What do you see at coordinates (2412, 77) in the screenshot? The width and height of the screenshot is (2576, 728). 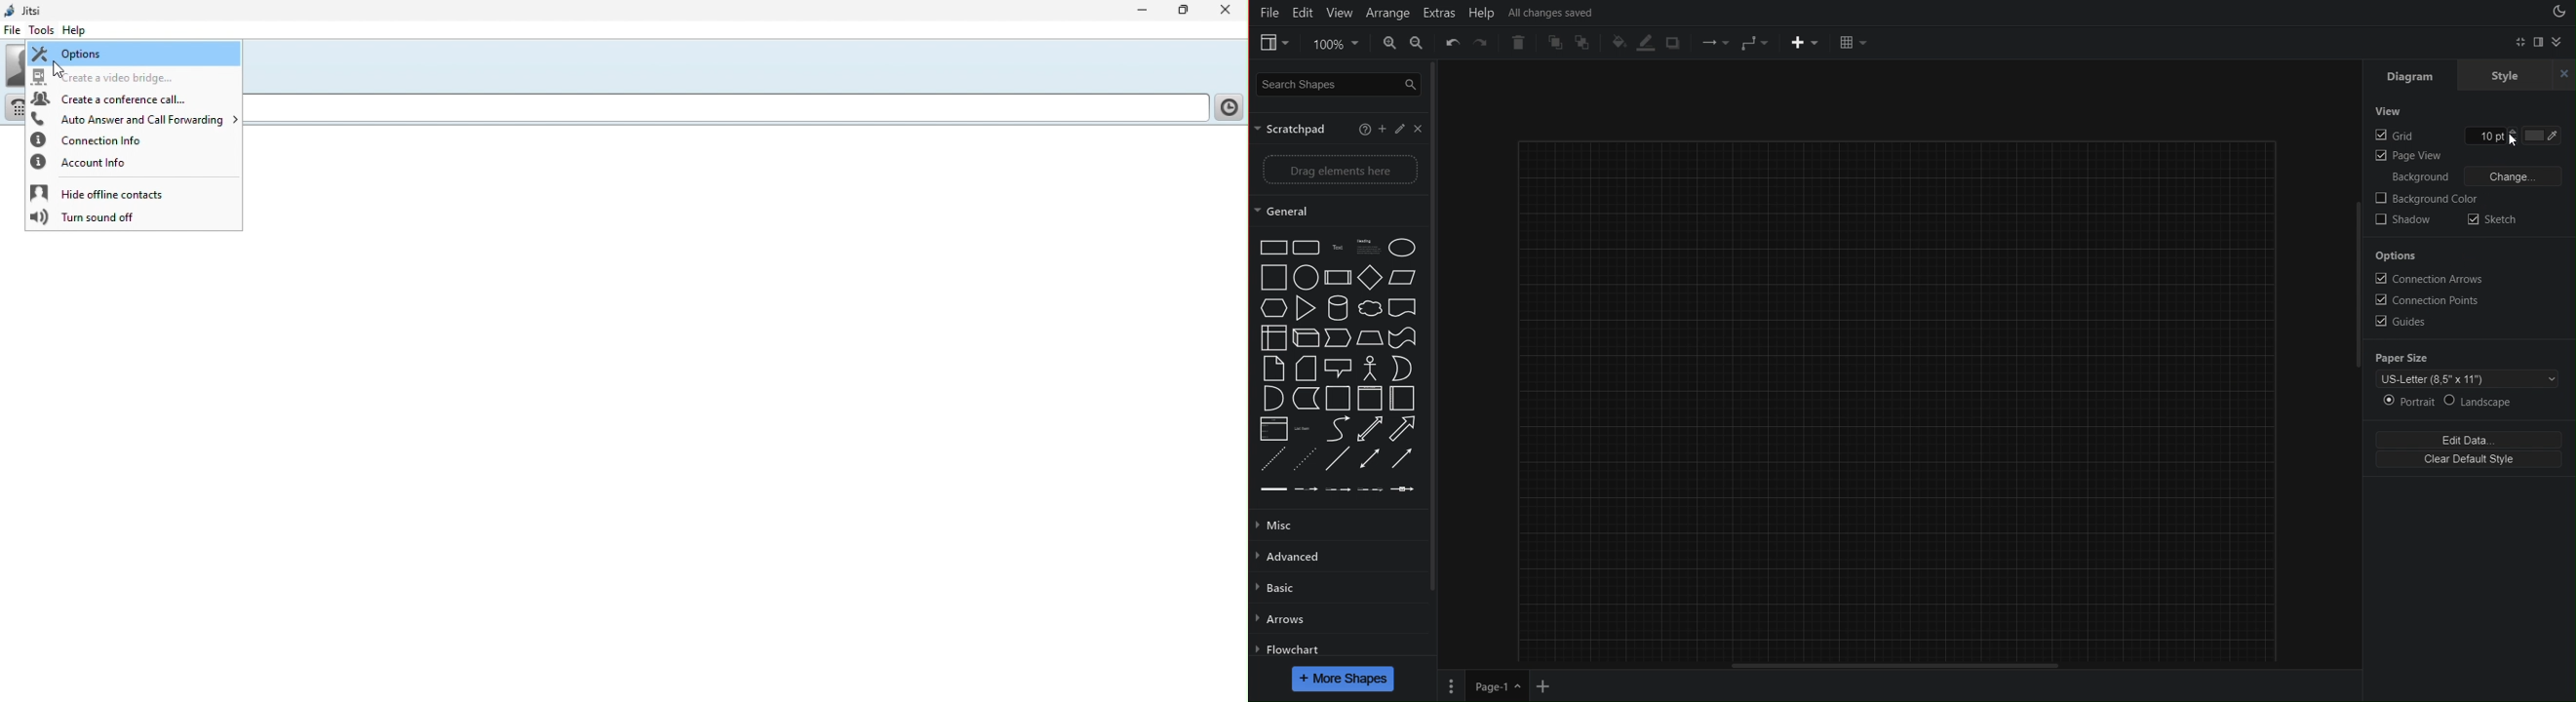 I see `Diagram` at bounding box center [2412, 77].